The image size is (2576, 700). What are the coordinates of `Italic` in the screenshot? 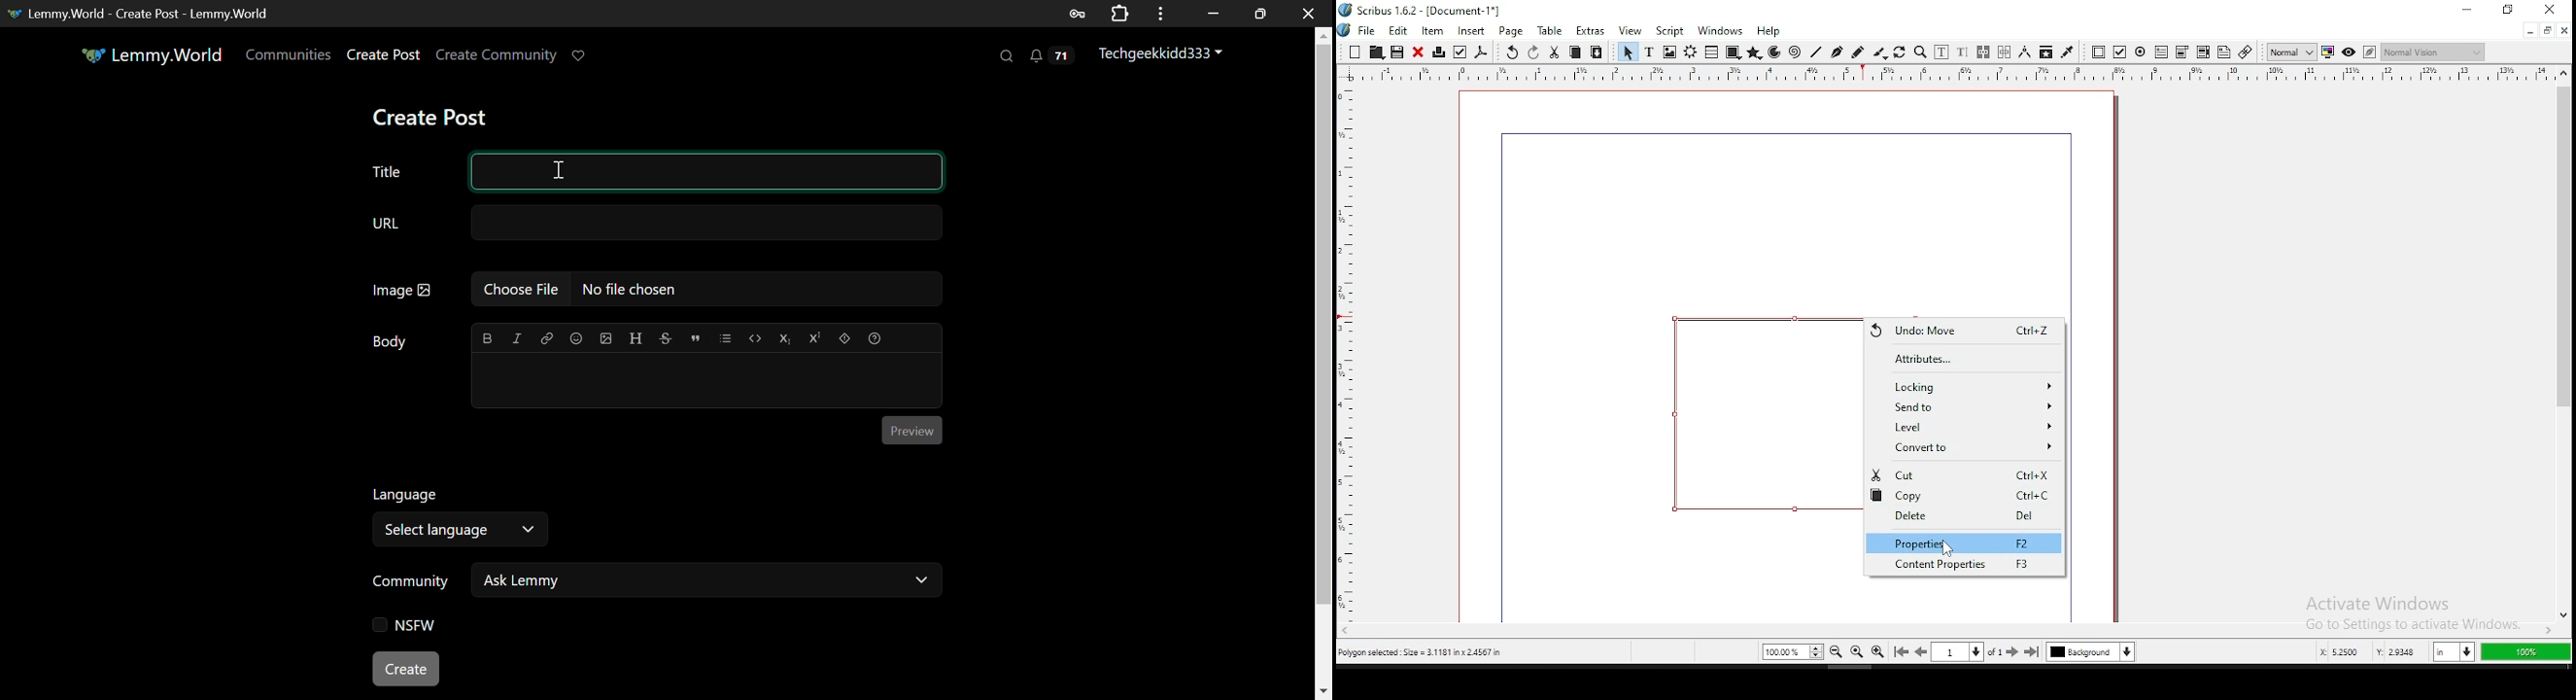 It's located at (516, 340).